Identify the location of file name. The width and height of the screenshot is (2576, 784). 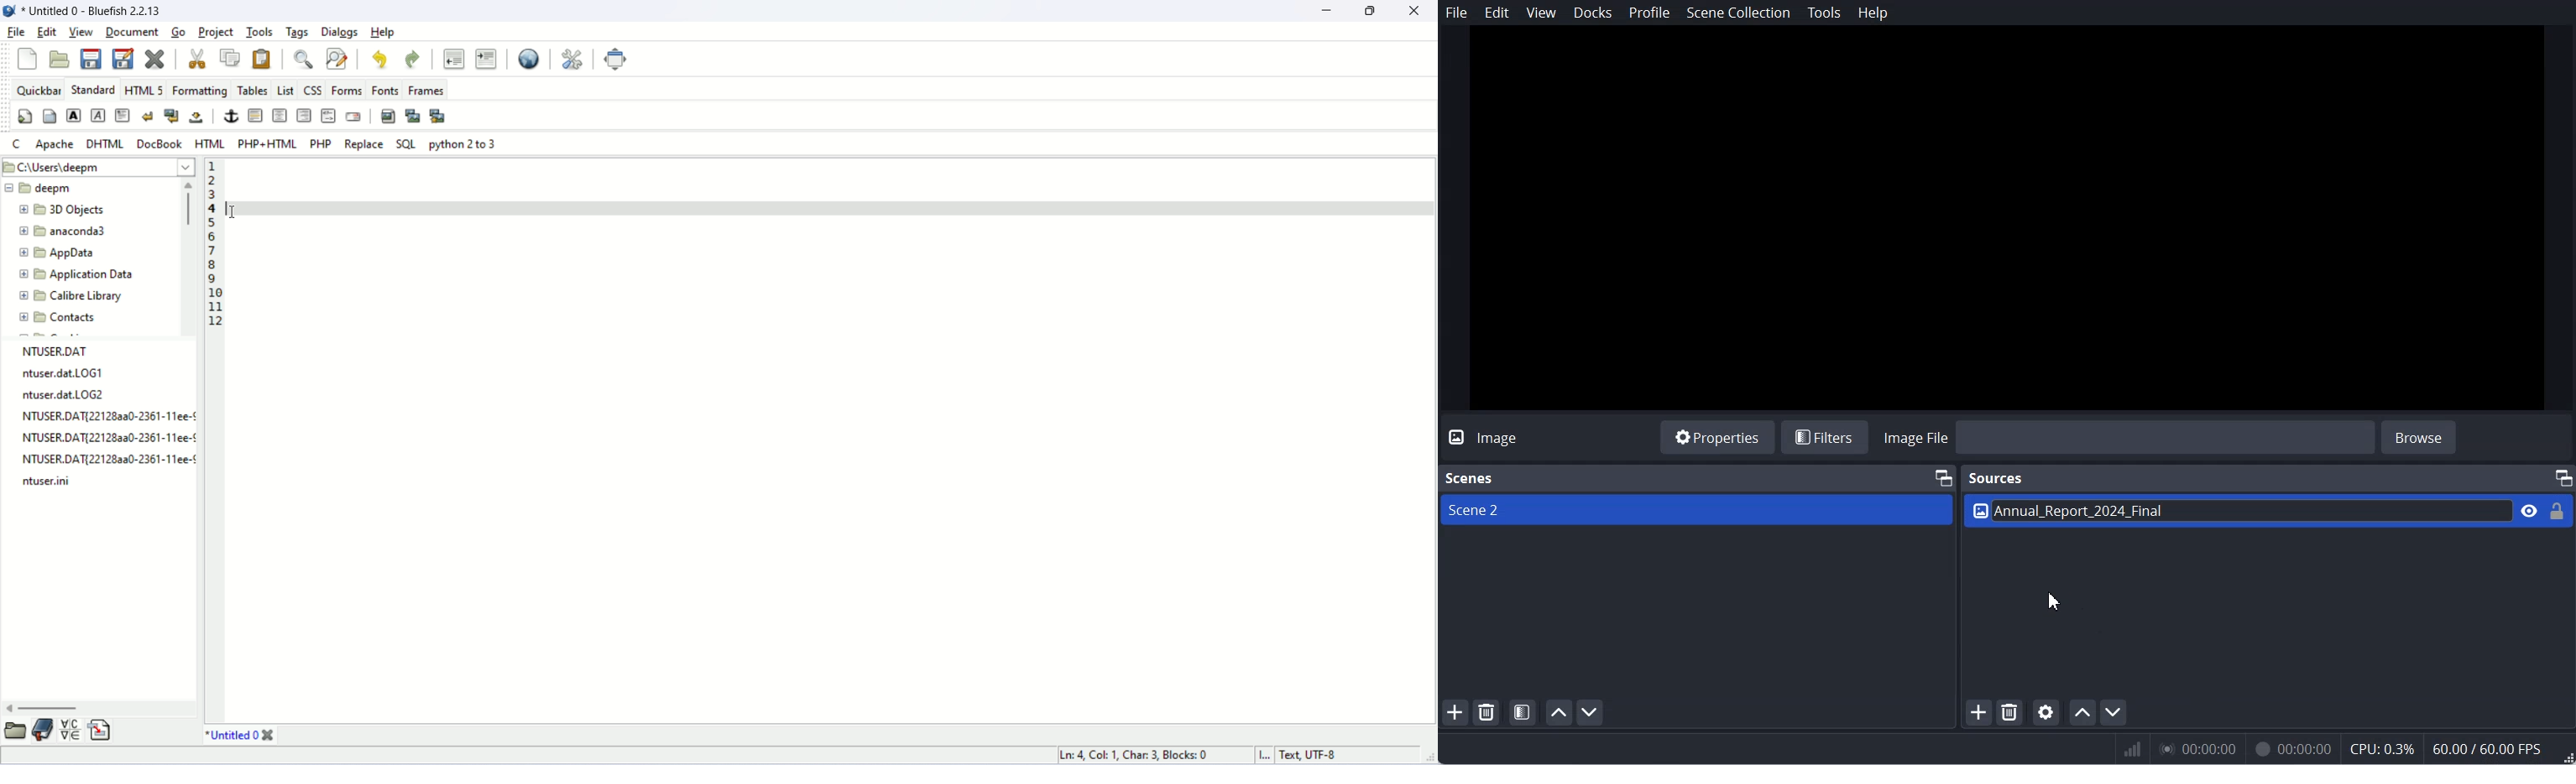
(234, 736).